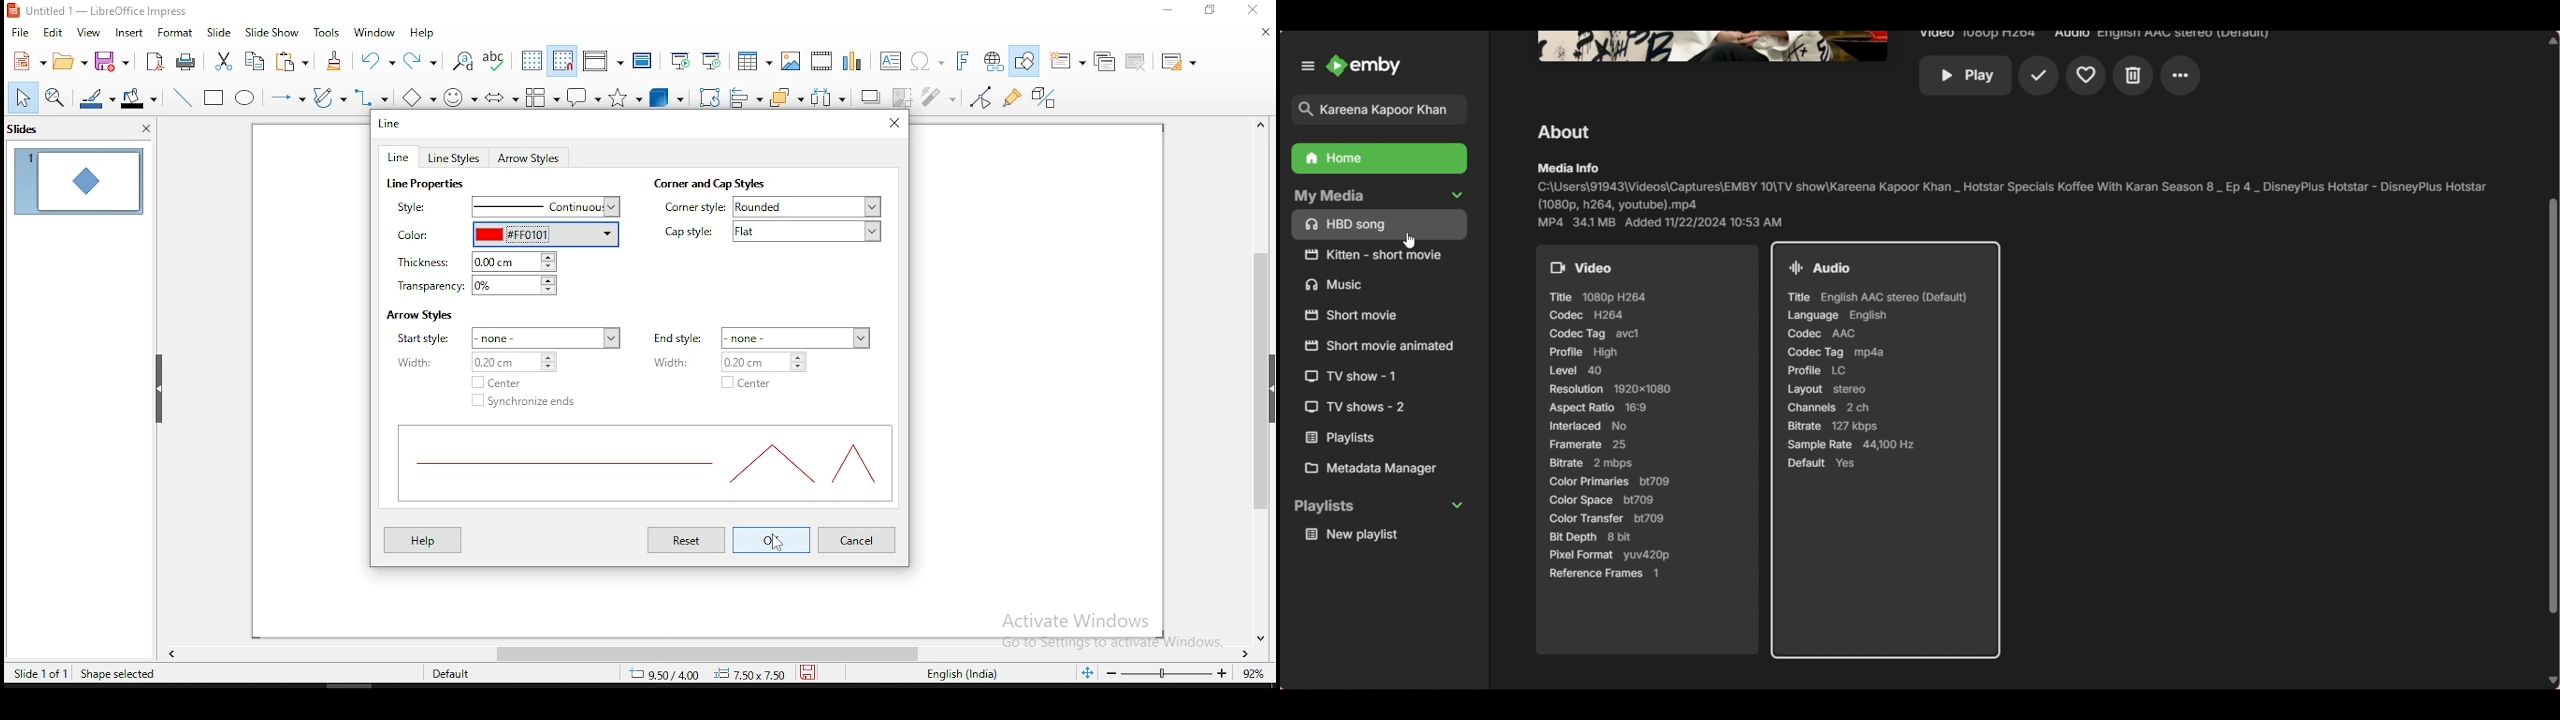 This screenshot has height=728, width=2576. Describe the element at coordinates (87, 32) in the screenshot. I see `view` at that location.